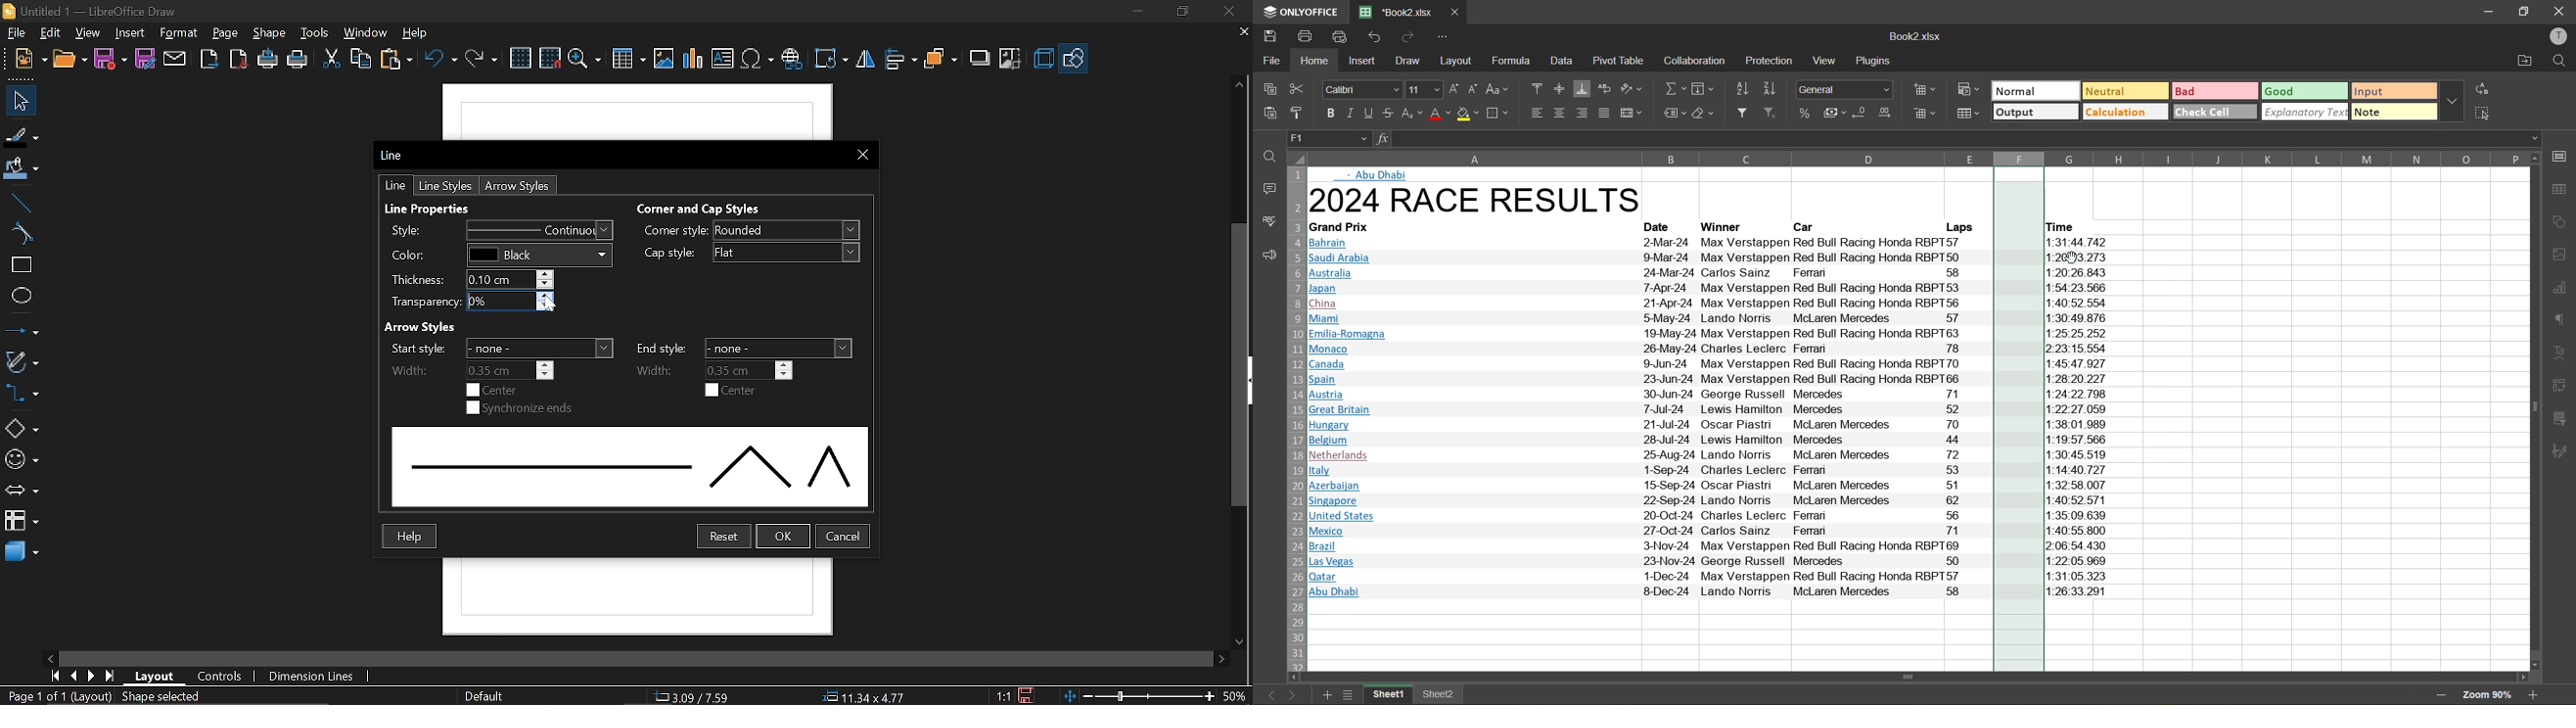 Image resolution: width=2576 pixels, height=728 pixels. Describe the element at coordinates (316, 33) in the screenshot. I see `tools` at that location.